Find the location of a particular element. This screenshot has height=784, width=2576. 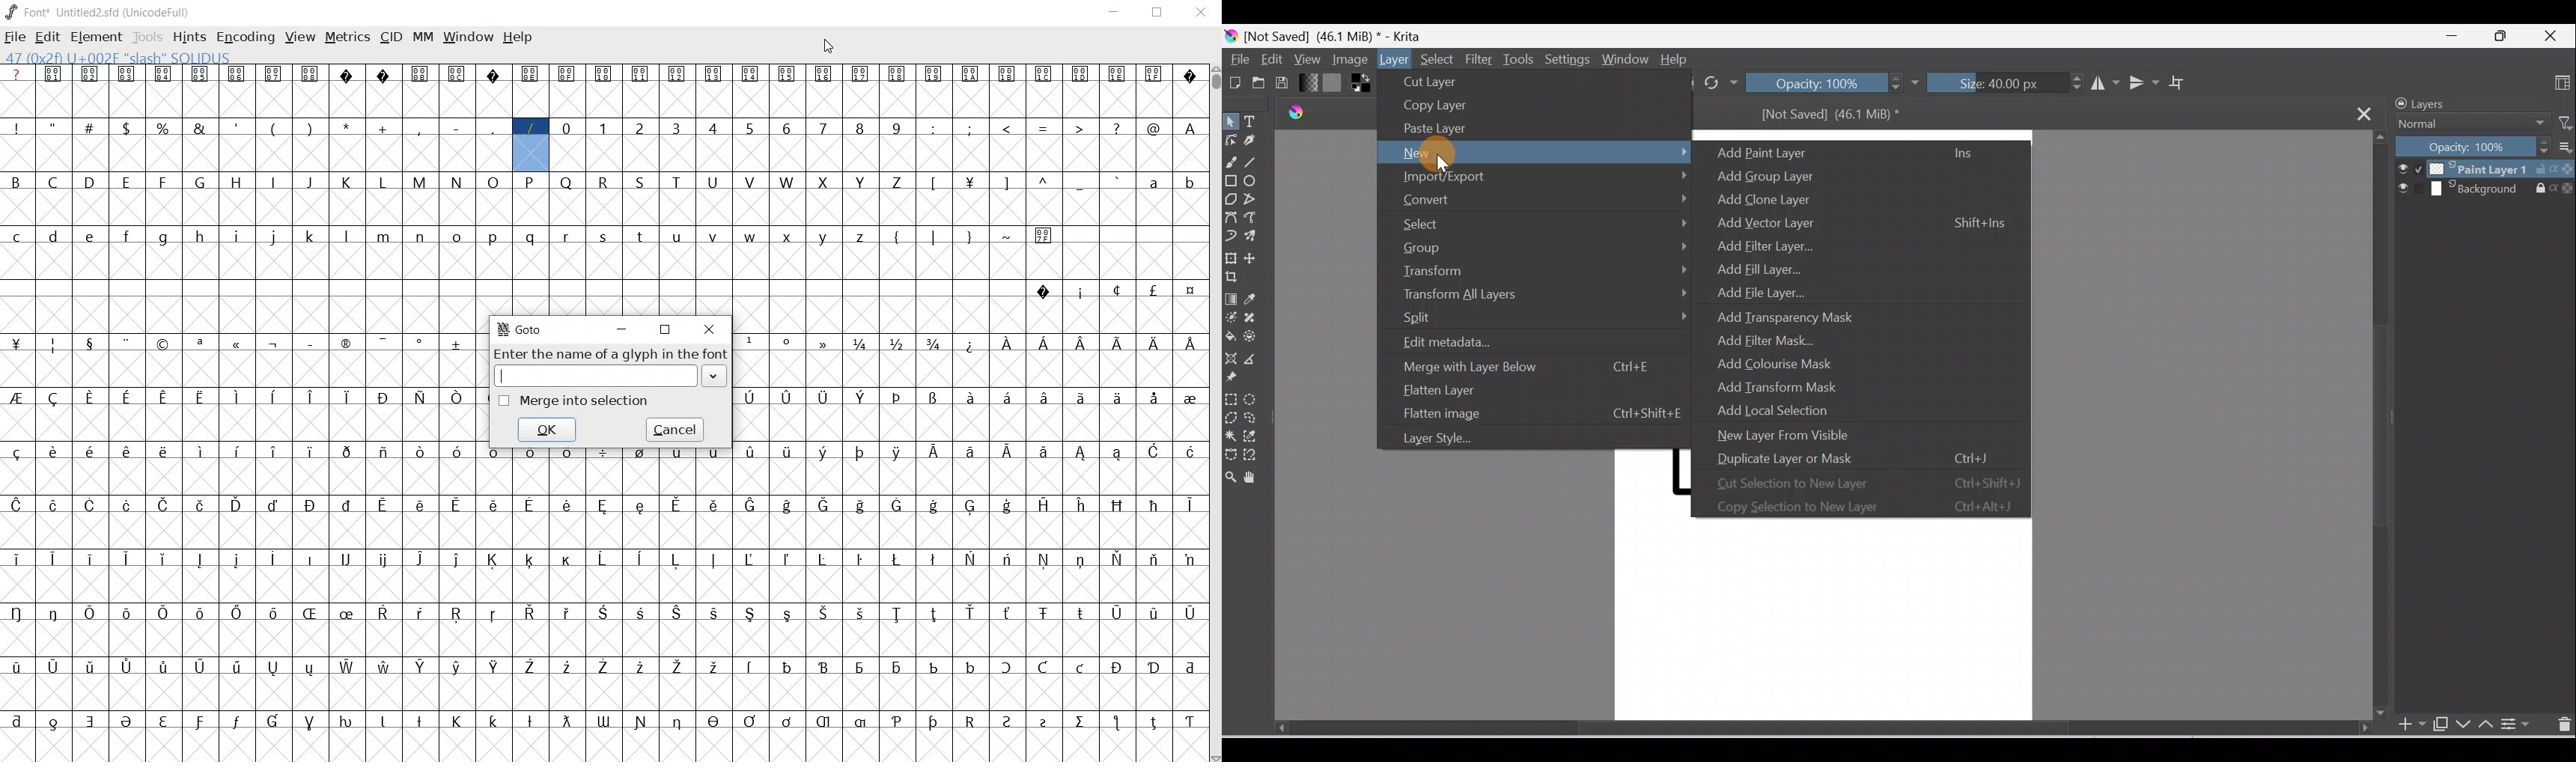

CURSOR is located at coordinates (829, 46).